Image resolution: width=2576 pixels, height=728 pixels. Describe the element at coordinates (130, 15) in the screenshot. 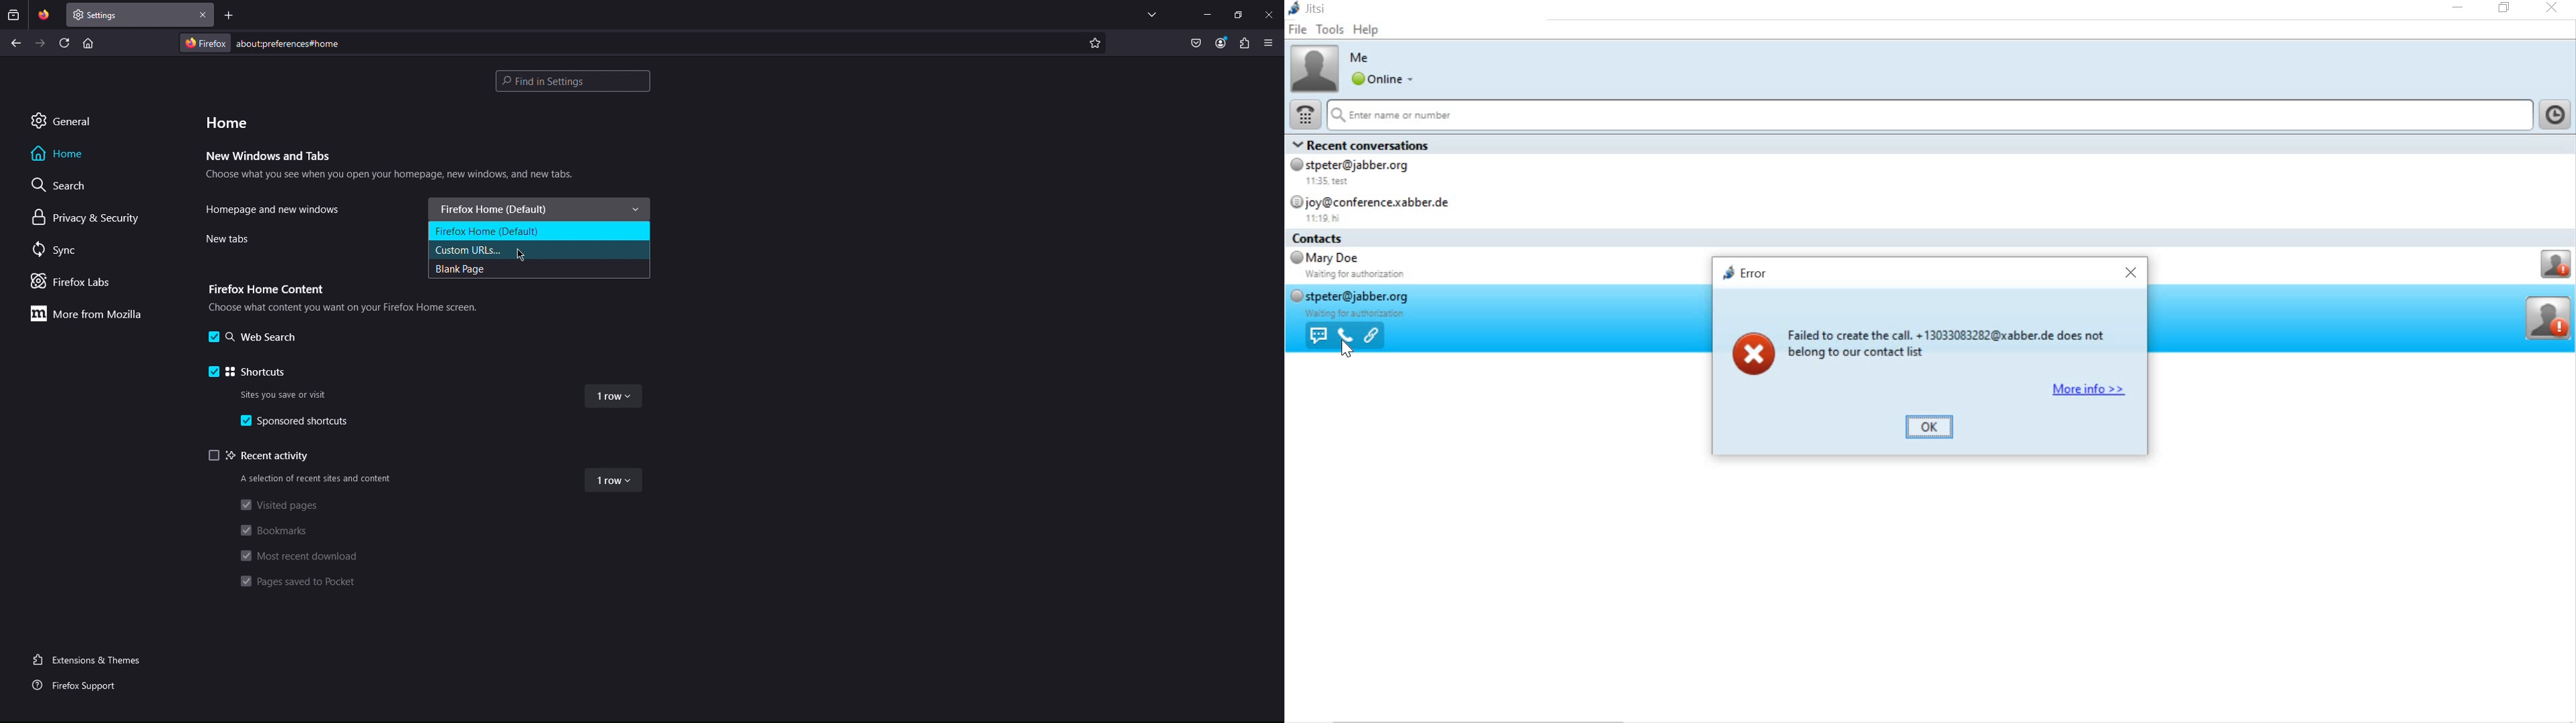

I see `New Tab` at that location.